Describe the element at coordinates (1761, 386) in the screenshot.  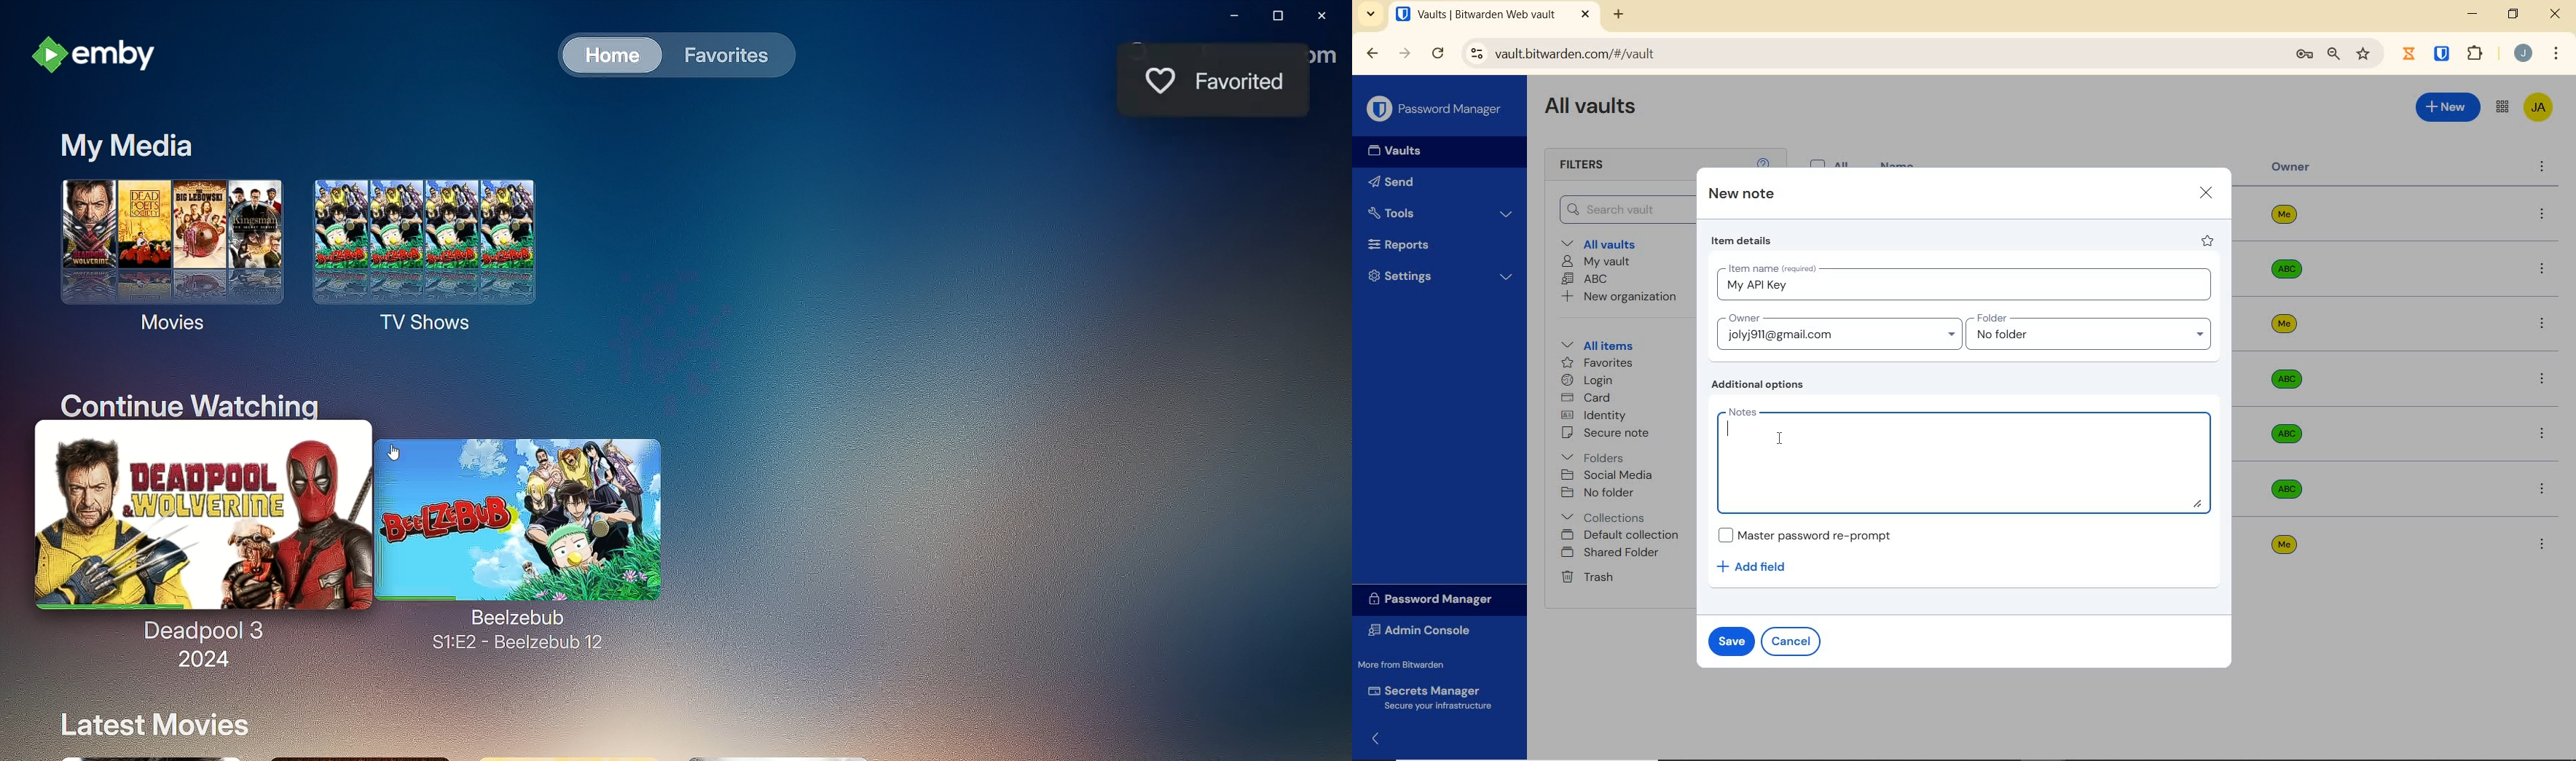
I see `Additional options` at that location.